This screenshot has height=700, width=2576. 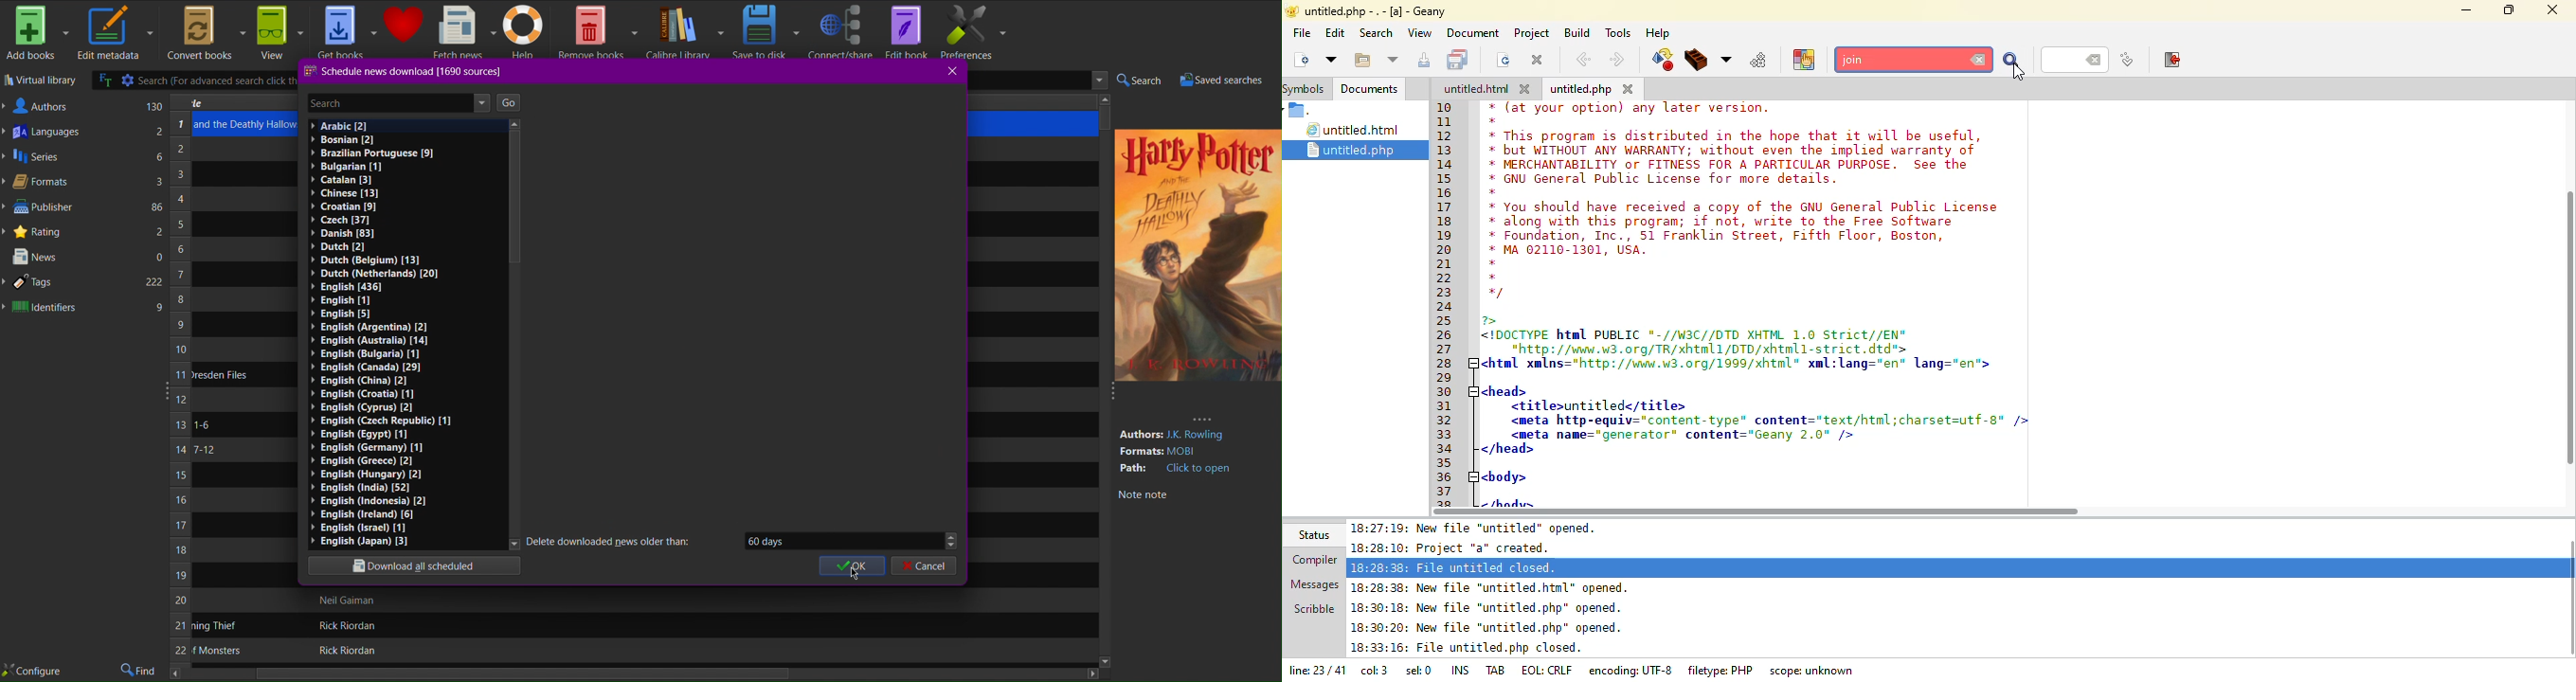 I want to click on Cover Preview, so click(x=1198, y=281).